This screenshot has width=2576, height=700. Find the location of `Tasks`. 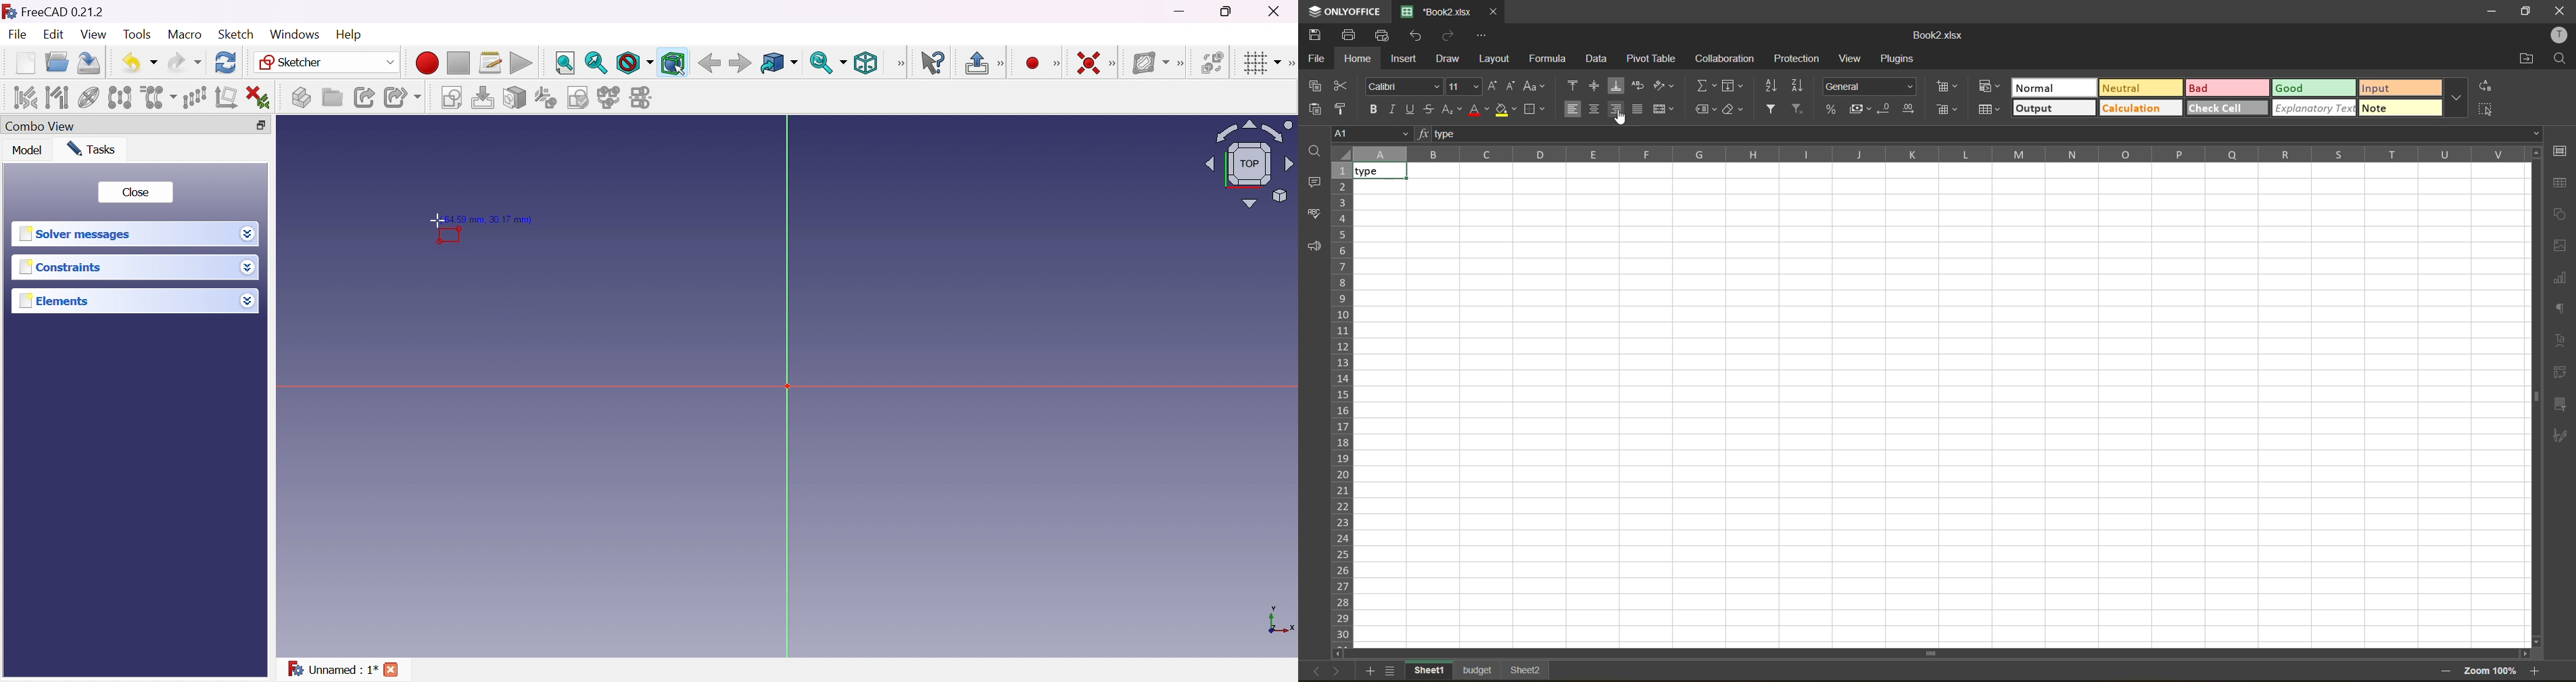

Tasks is located at coordinates (91, 149).